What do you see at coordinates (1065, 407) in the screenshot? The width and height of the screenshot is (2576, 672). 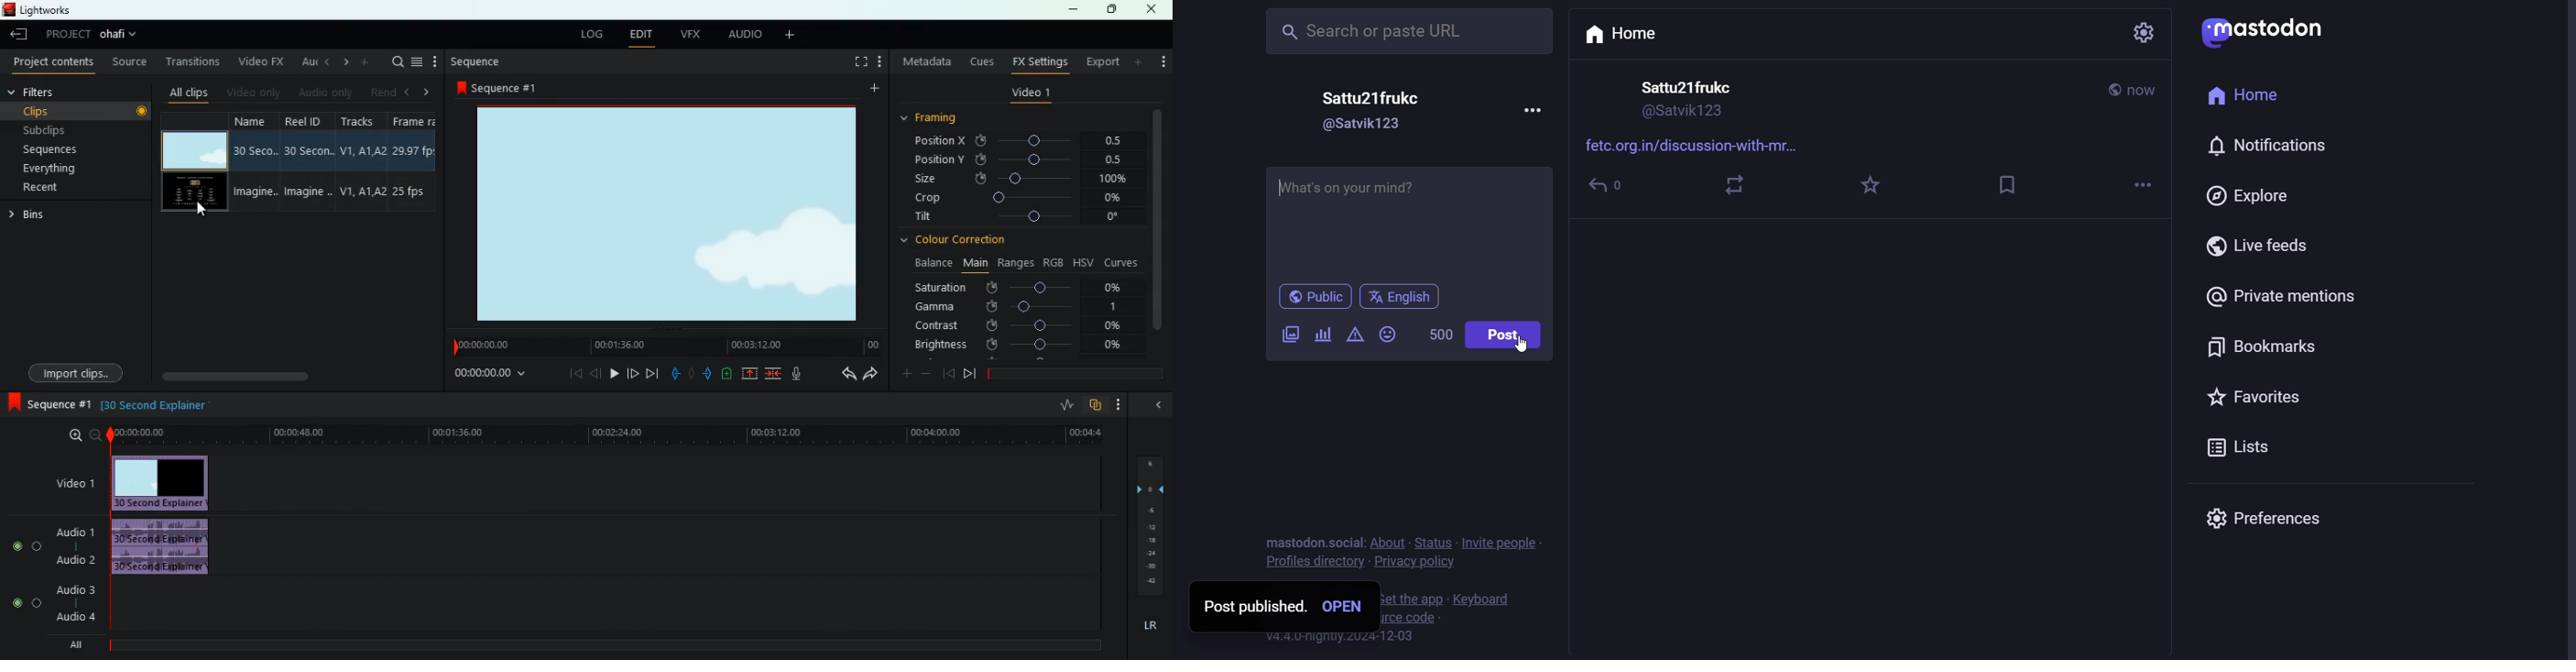 I see `rate` at bounding box center [1065, 407].